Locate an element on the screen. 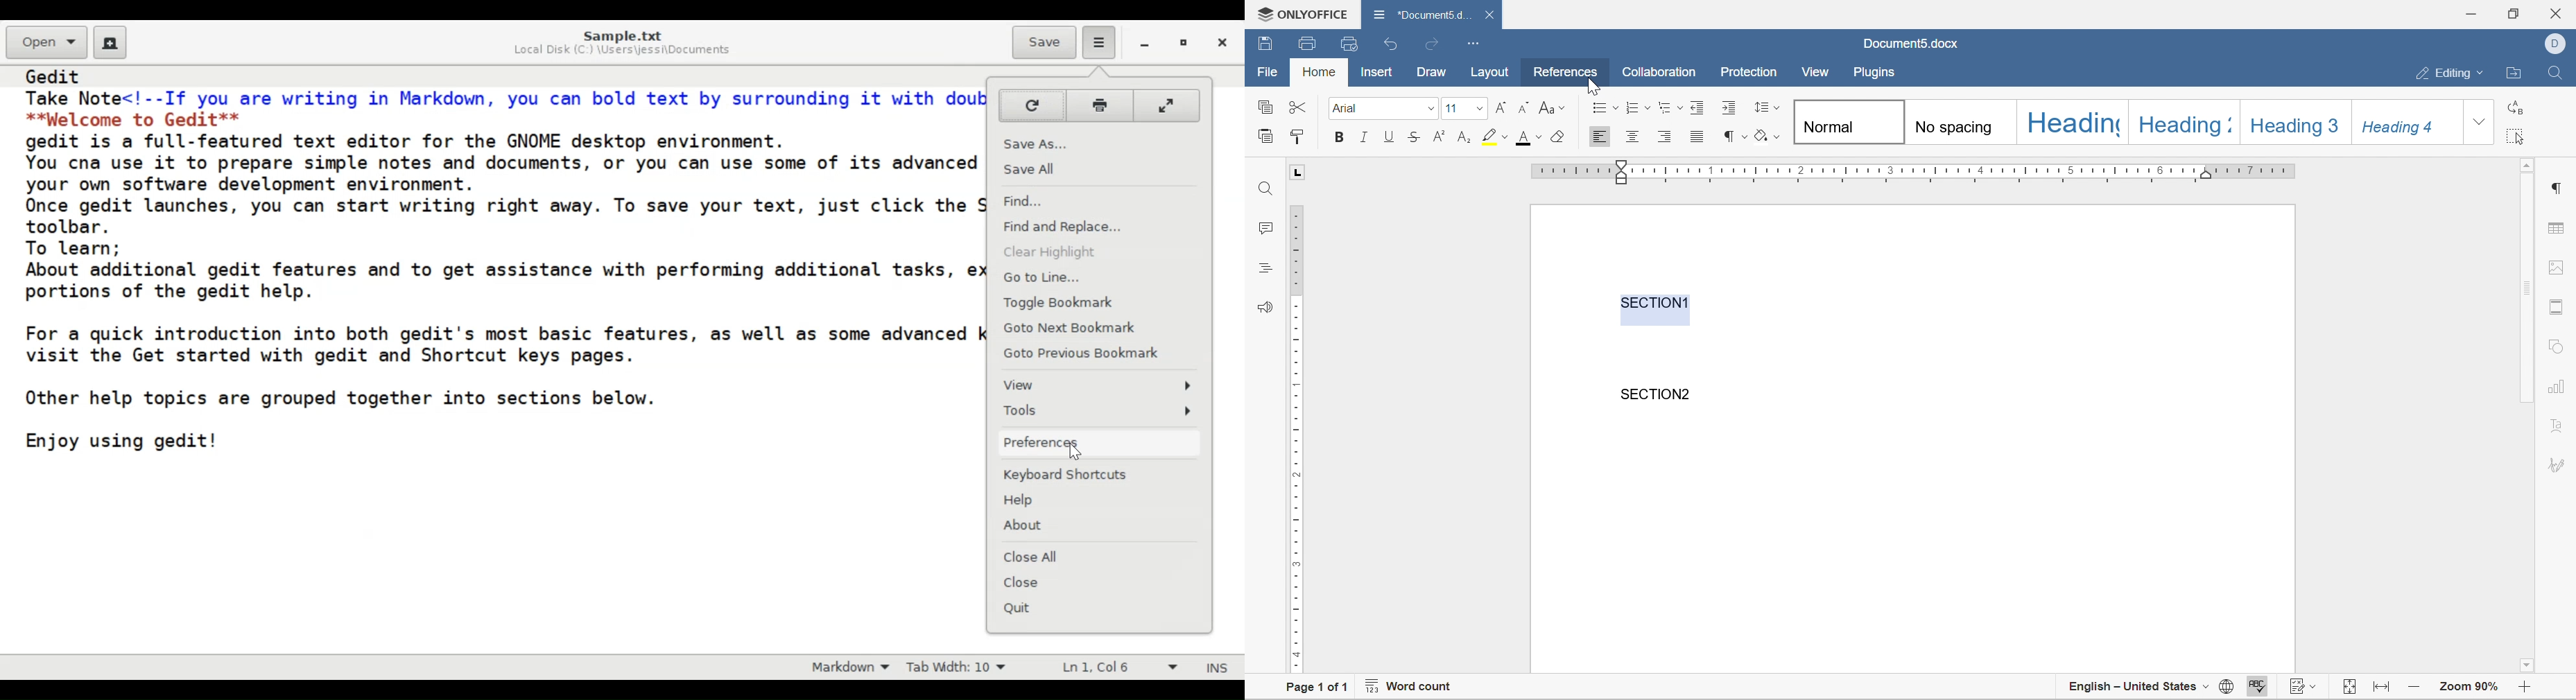 The width and height of the screenshot is (2576, 700). set document language is located at coordinates (2226, 690).